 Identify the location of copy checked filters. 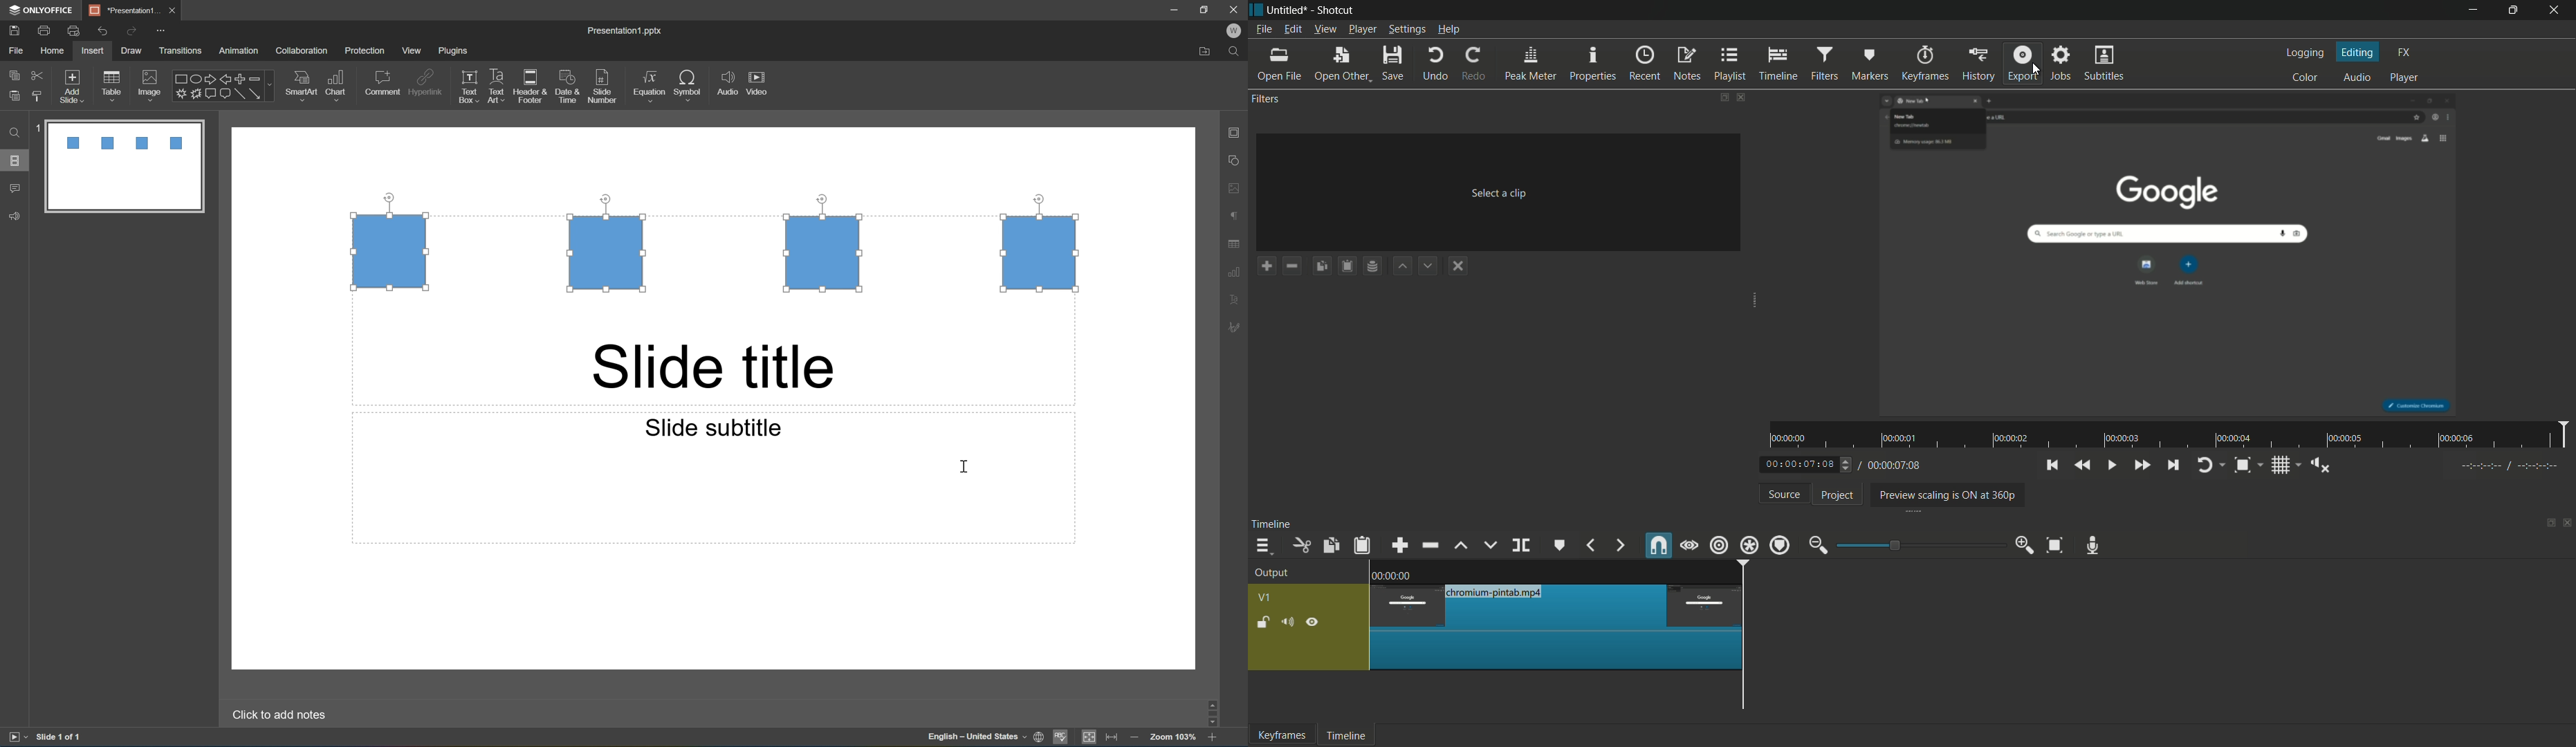
(1330, 546).